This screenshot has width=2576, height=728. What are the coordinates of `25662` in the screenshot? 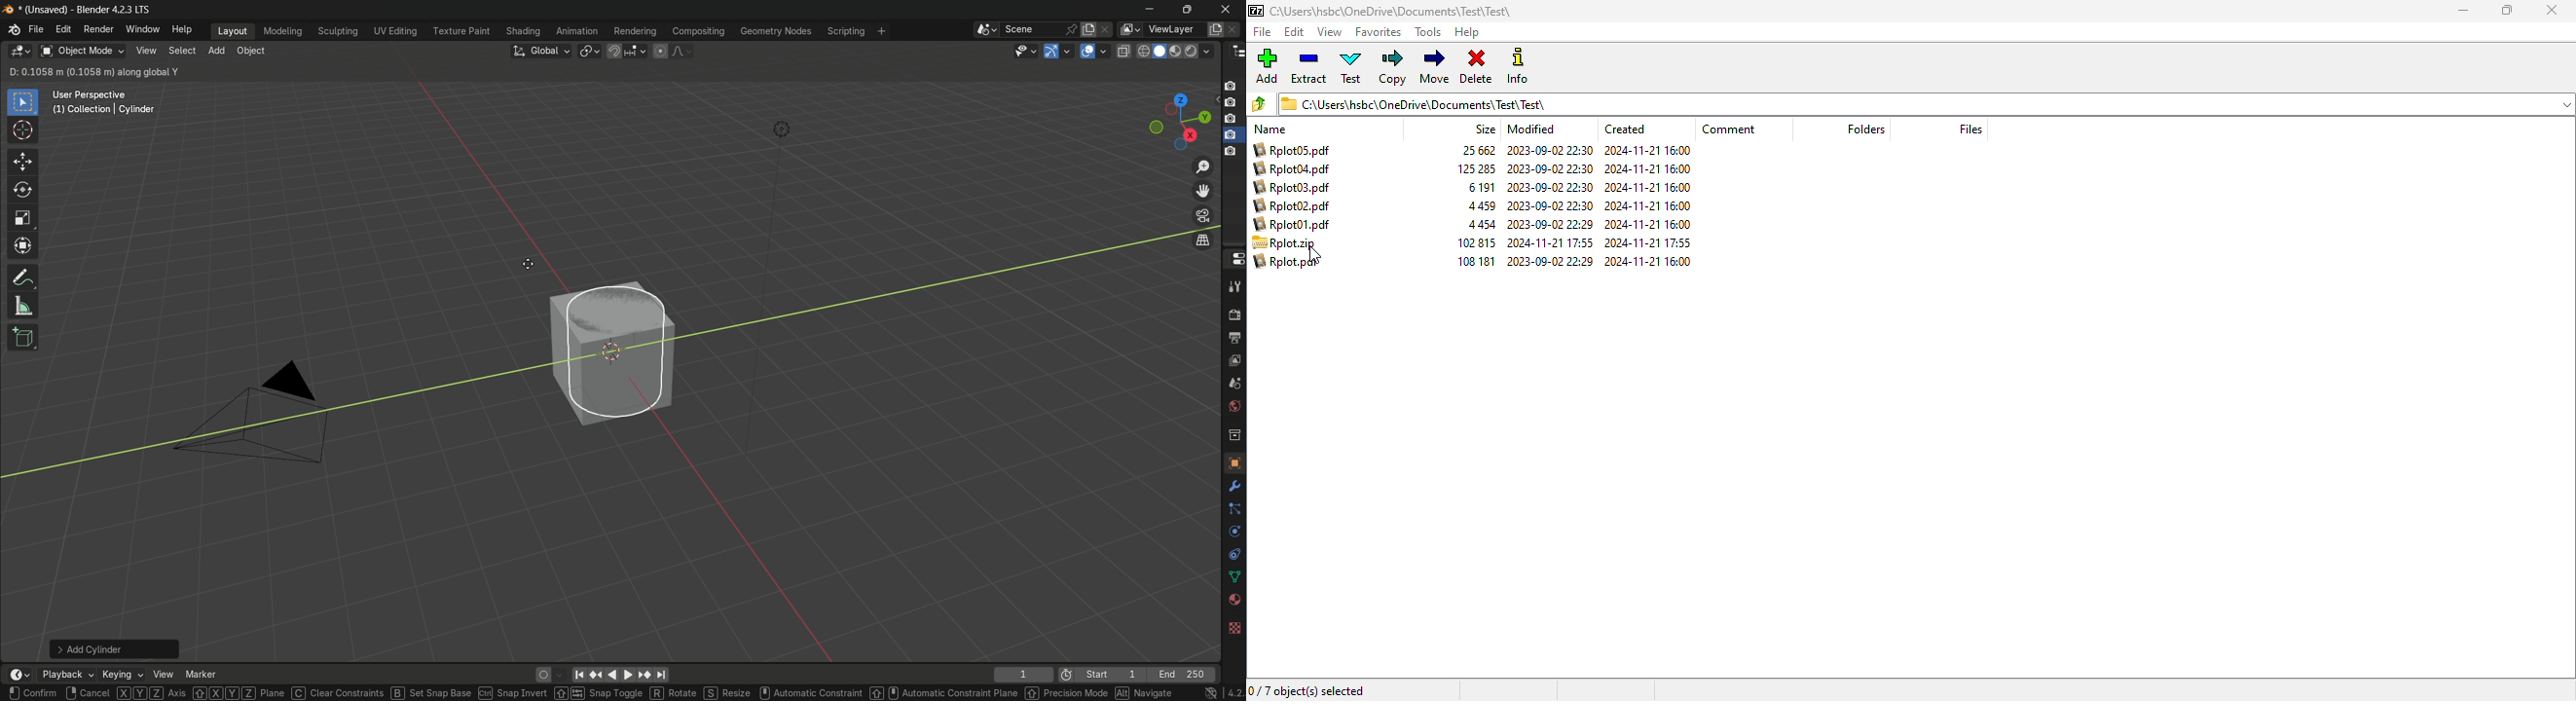 It's located at (1478, 149).